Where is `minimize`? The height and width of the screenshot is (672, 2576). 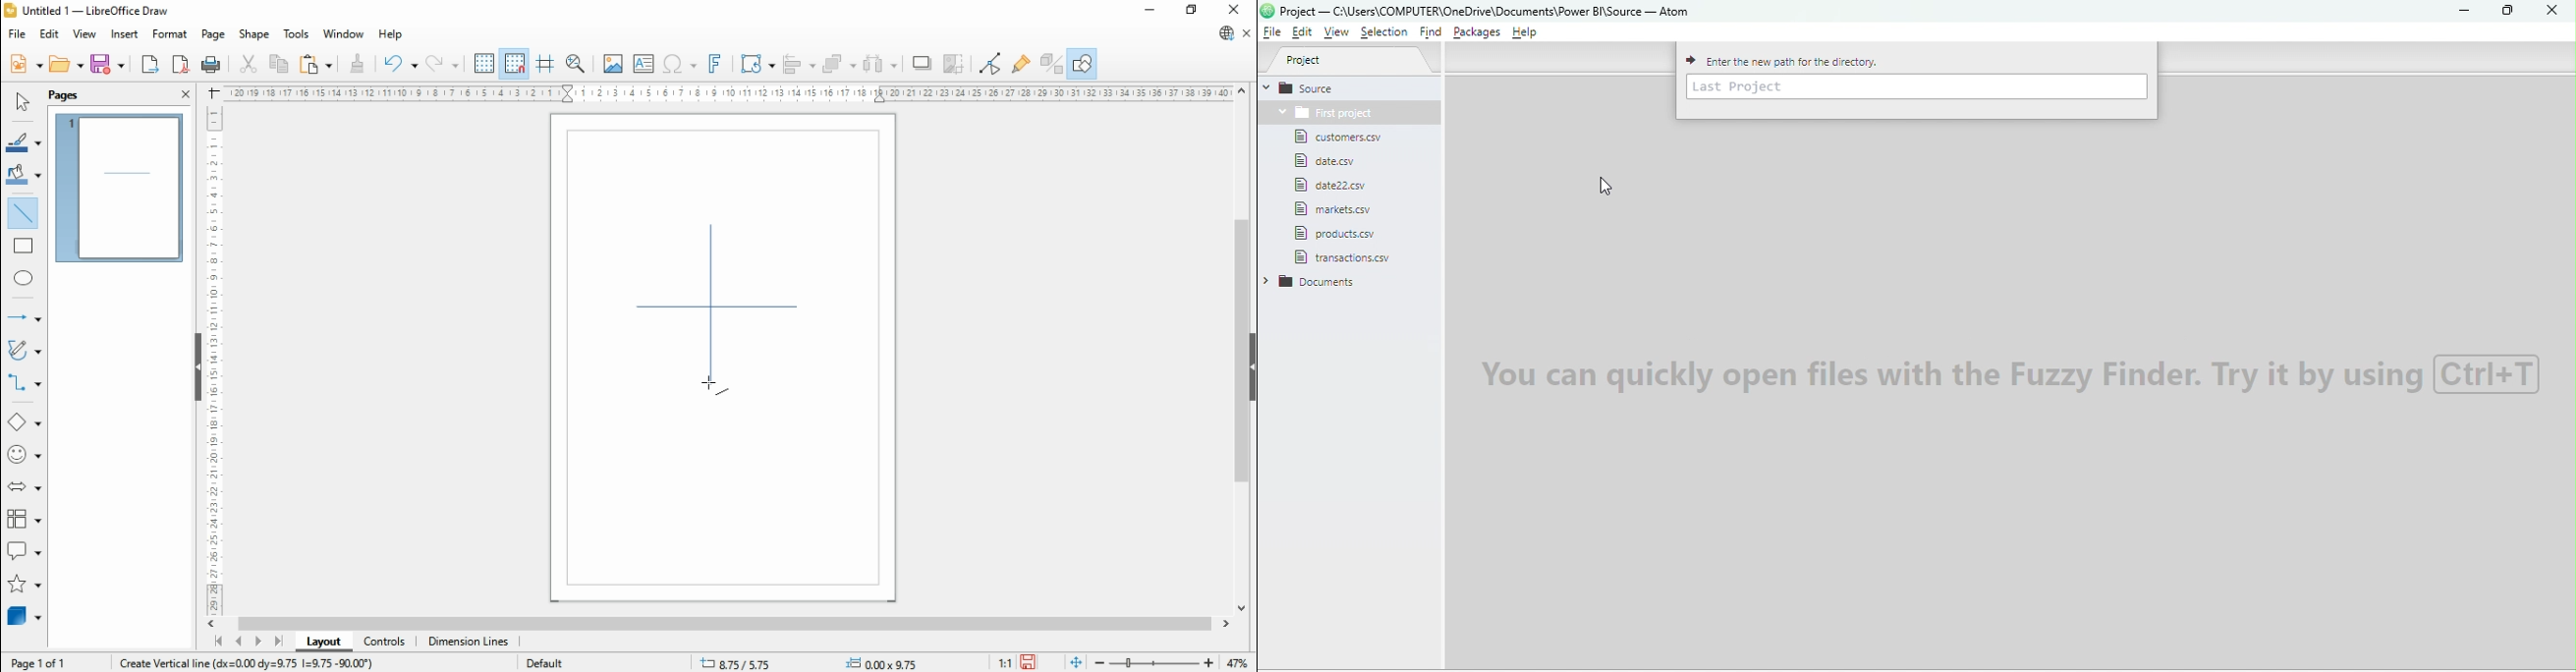
minimize is located at coordinates (1150, 12).